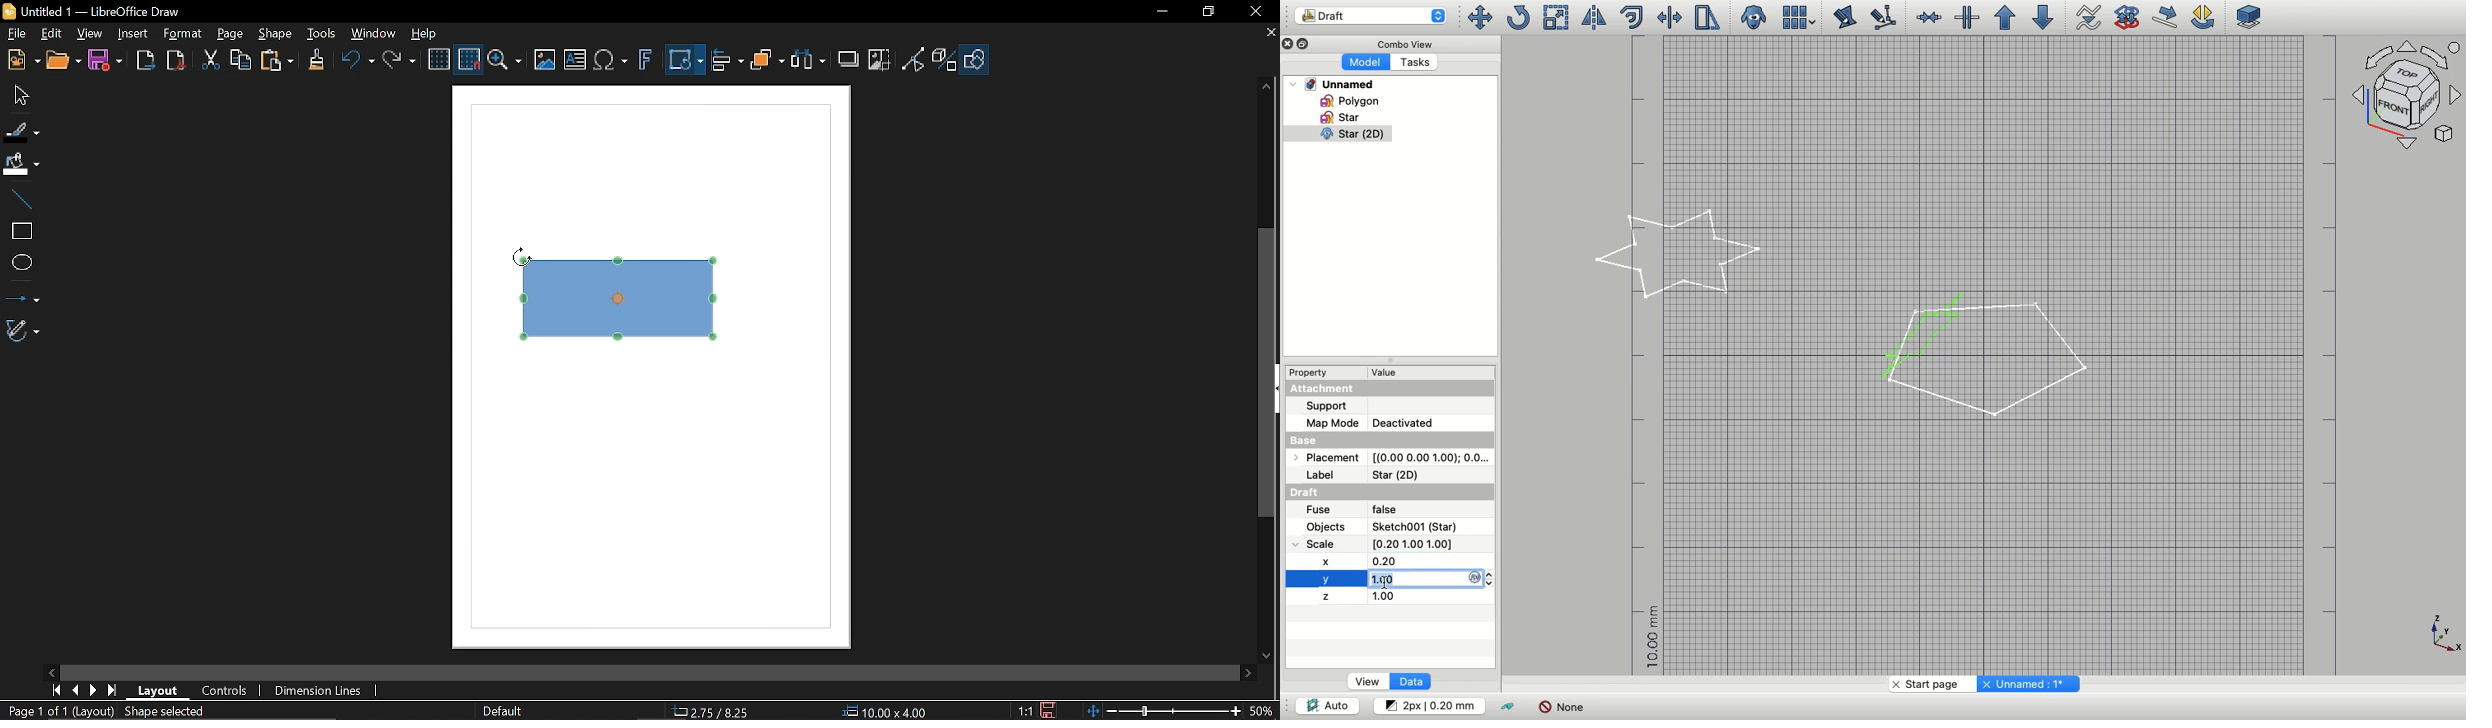 Image resolution: width=2492 pixels, height=728 pixels. I want to click on Stretch, so click(1706, 17).